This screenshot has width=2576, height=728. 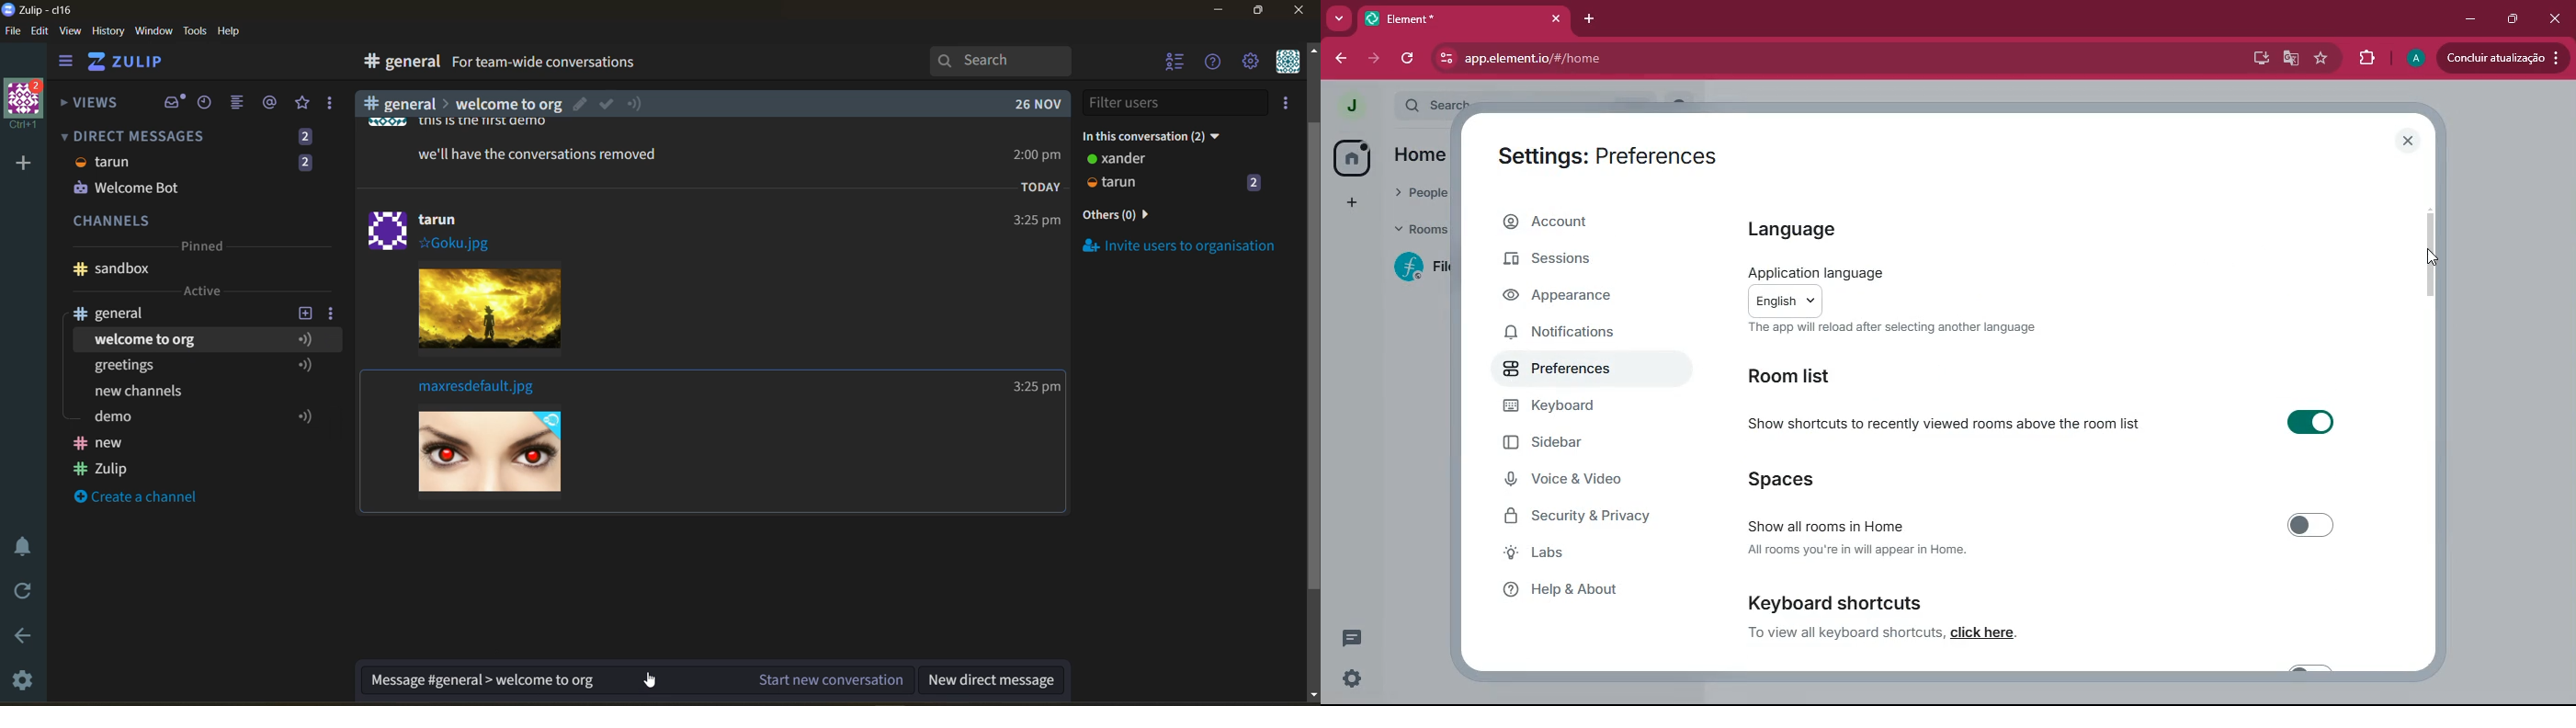 What do you see at coordinates (1180, 245) in the screenshot?
I see `invite users to organisation` at bounding box center [1180, 245].